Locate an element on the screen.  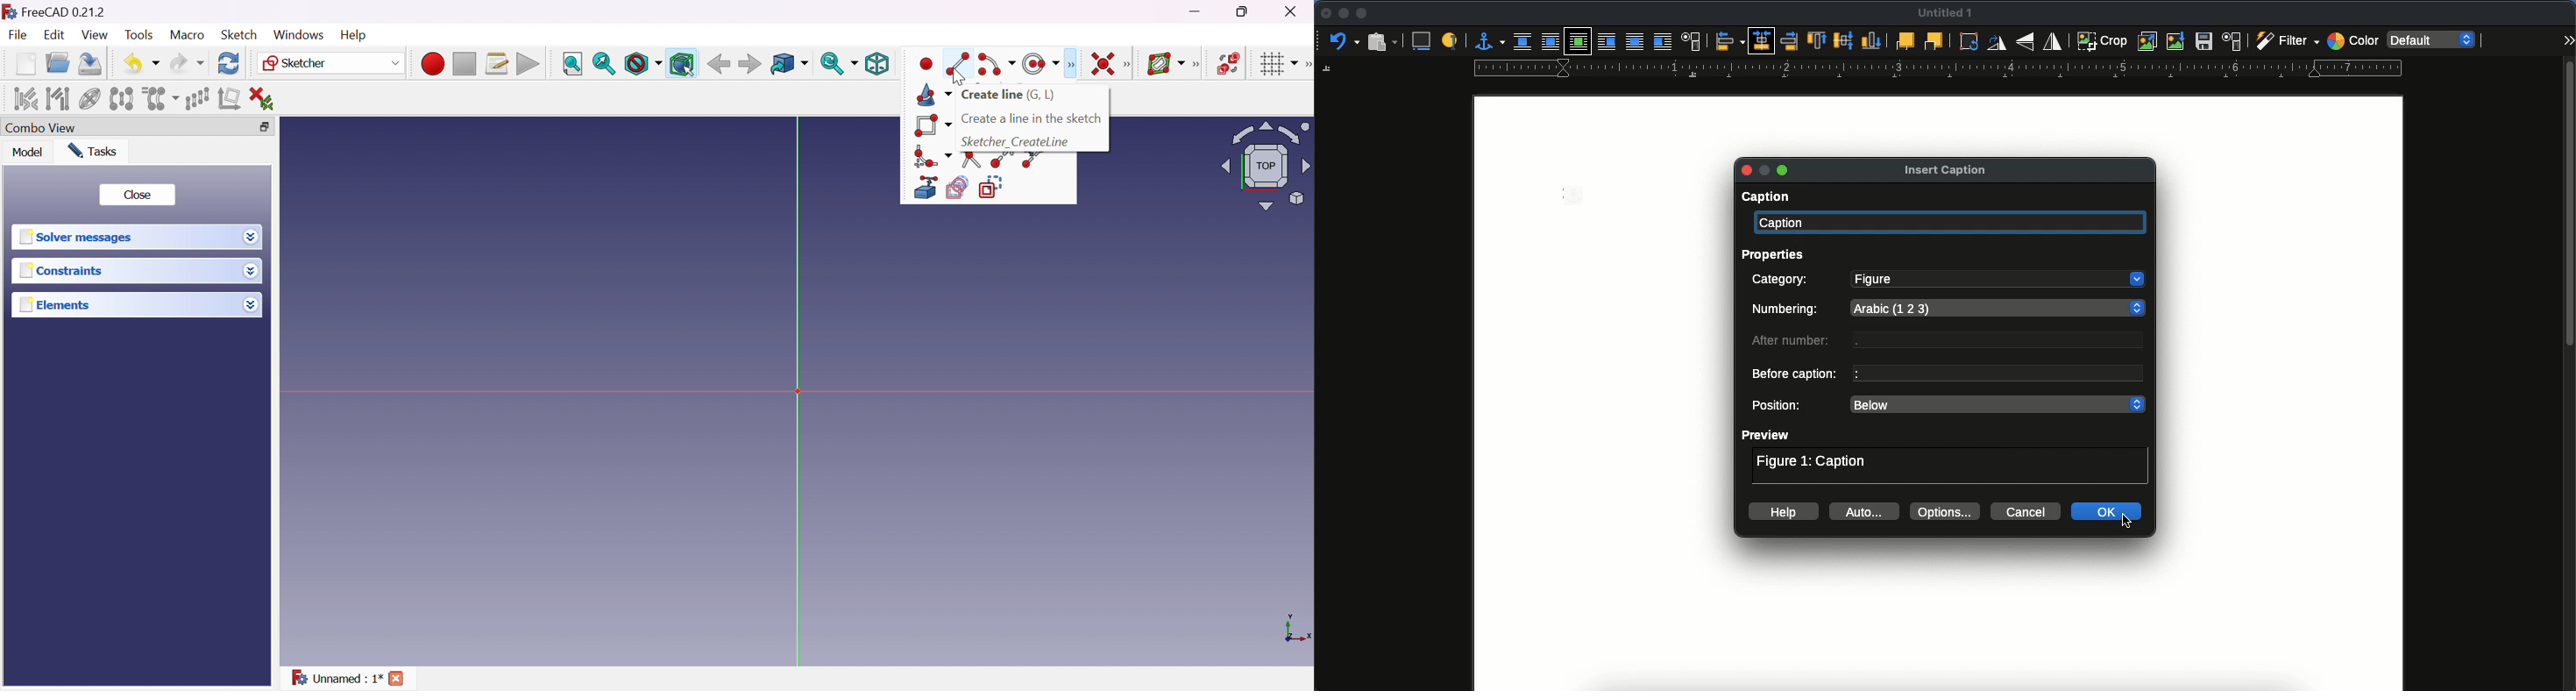
Tasks is located at coordinates (97, 151).